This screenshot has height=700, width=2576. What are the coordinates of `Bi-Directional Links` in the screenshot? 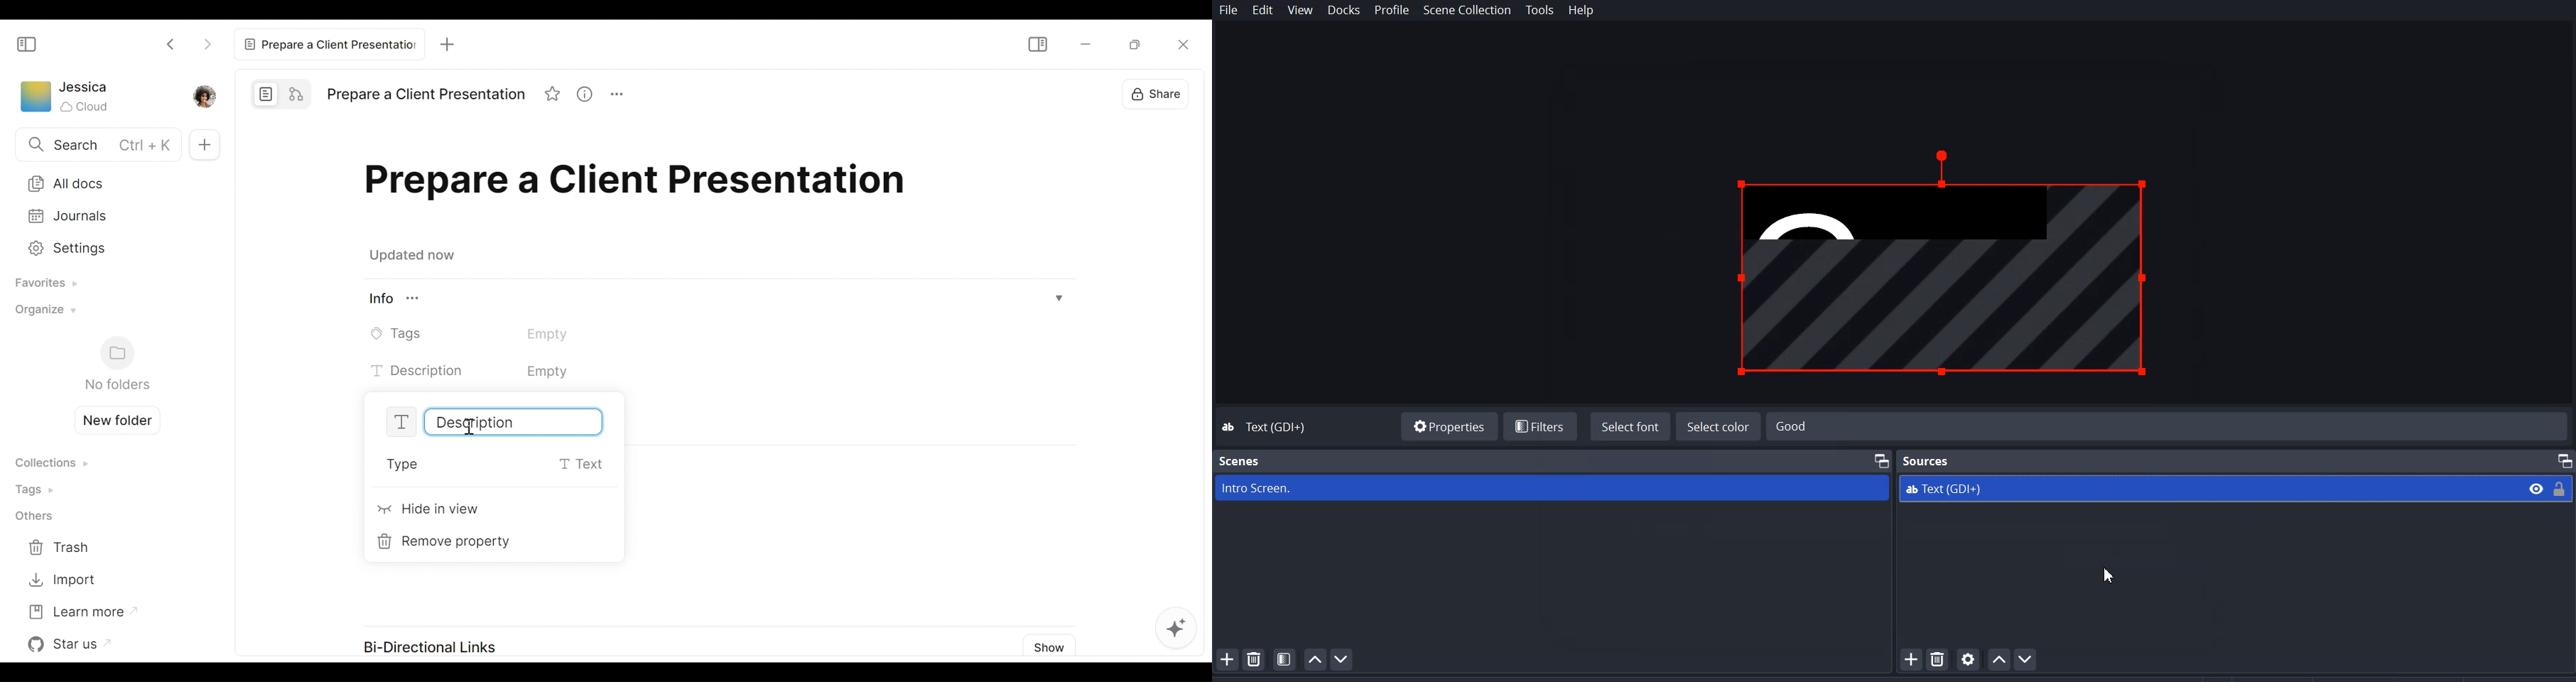 It's located at (427, 643).